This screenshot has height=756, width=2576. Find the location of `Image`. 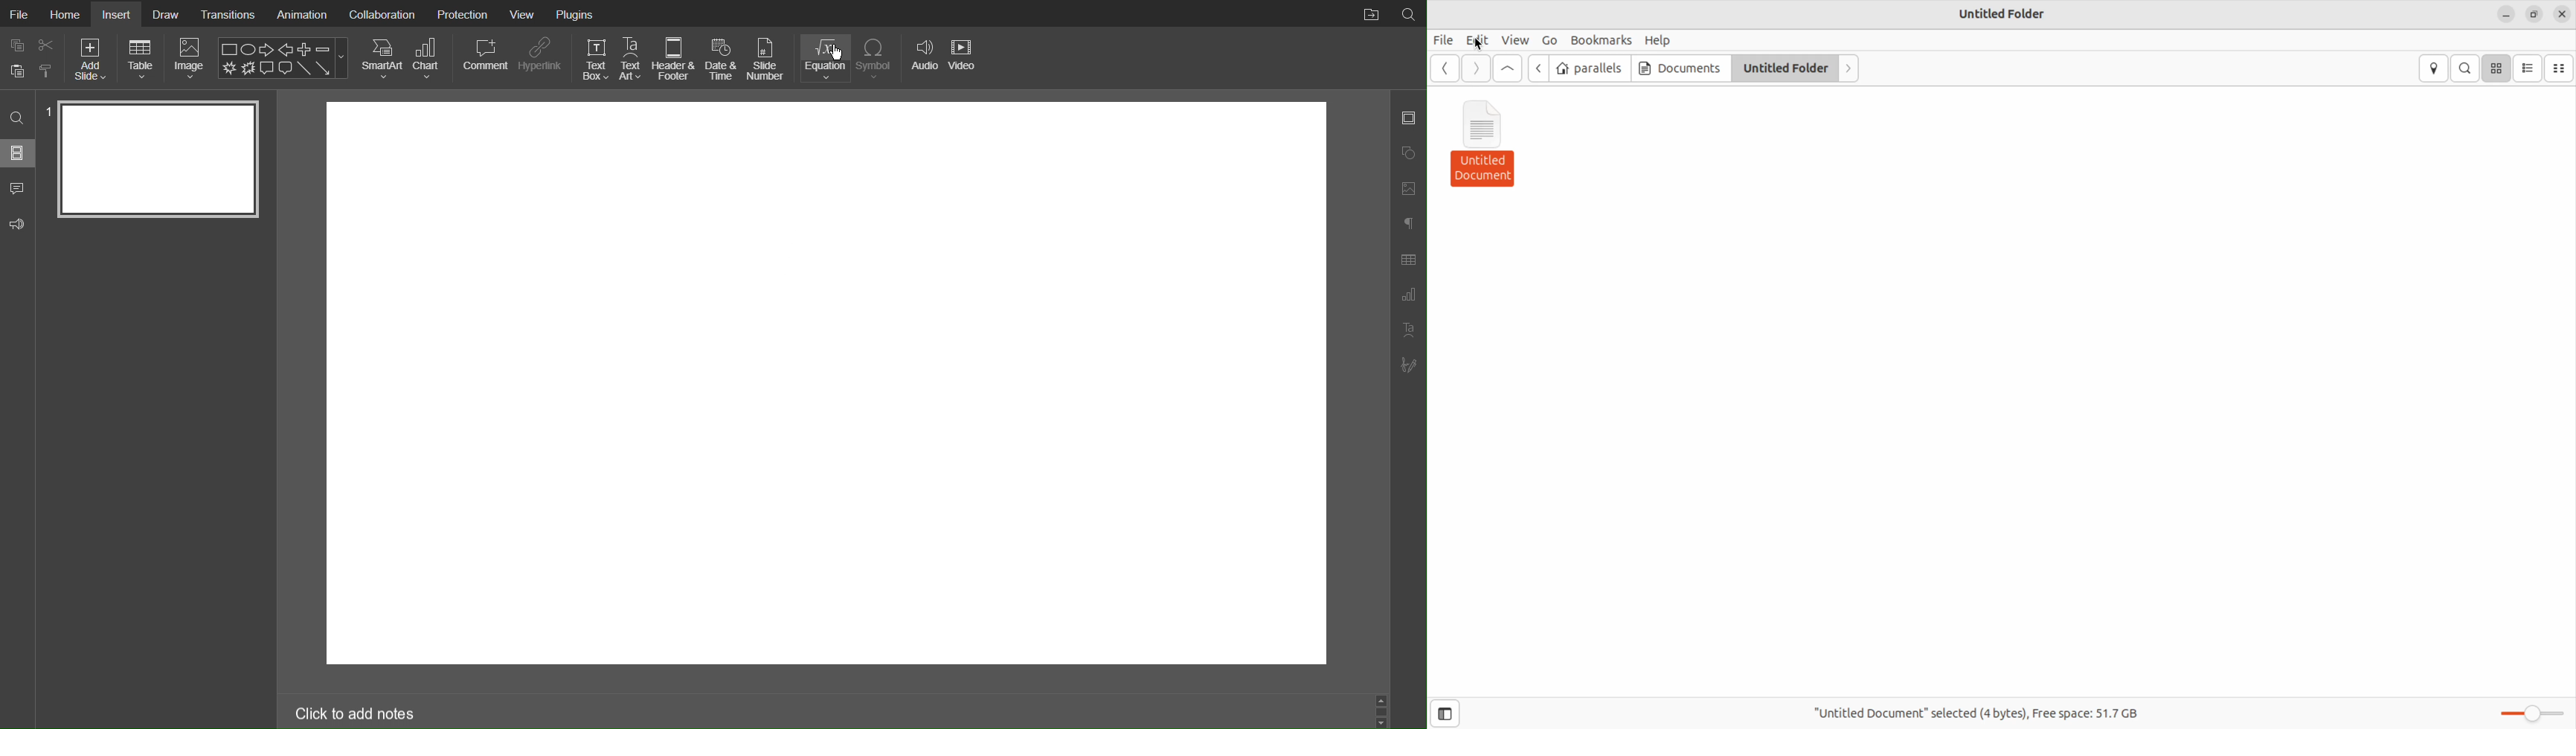

Image is located at coordinates (187, 60).